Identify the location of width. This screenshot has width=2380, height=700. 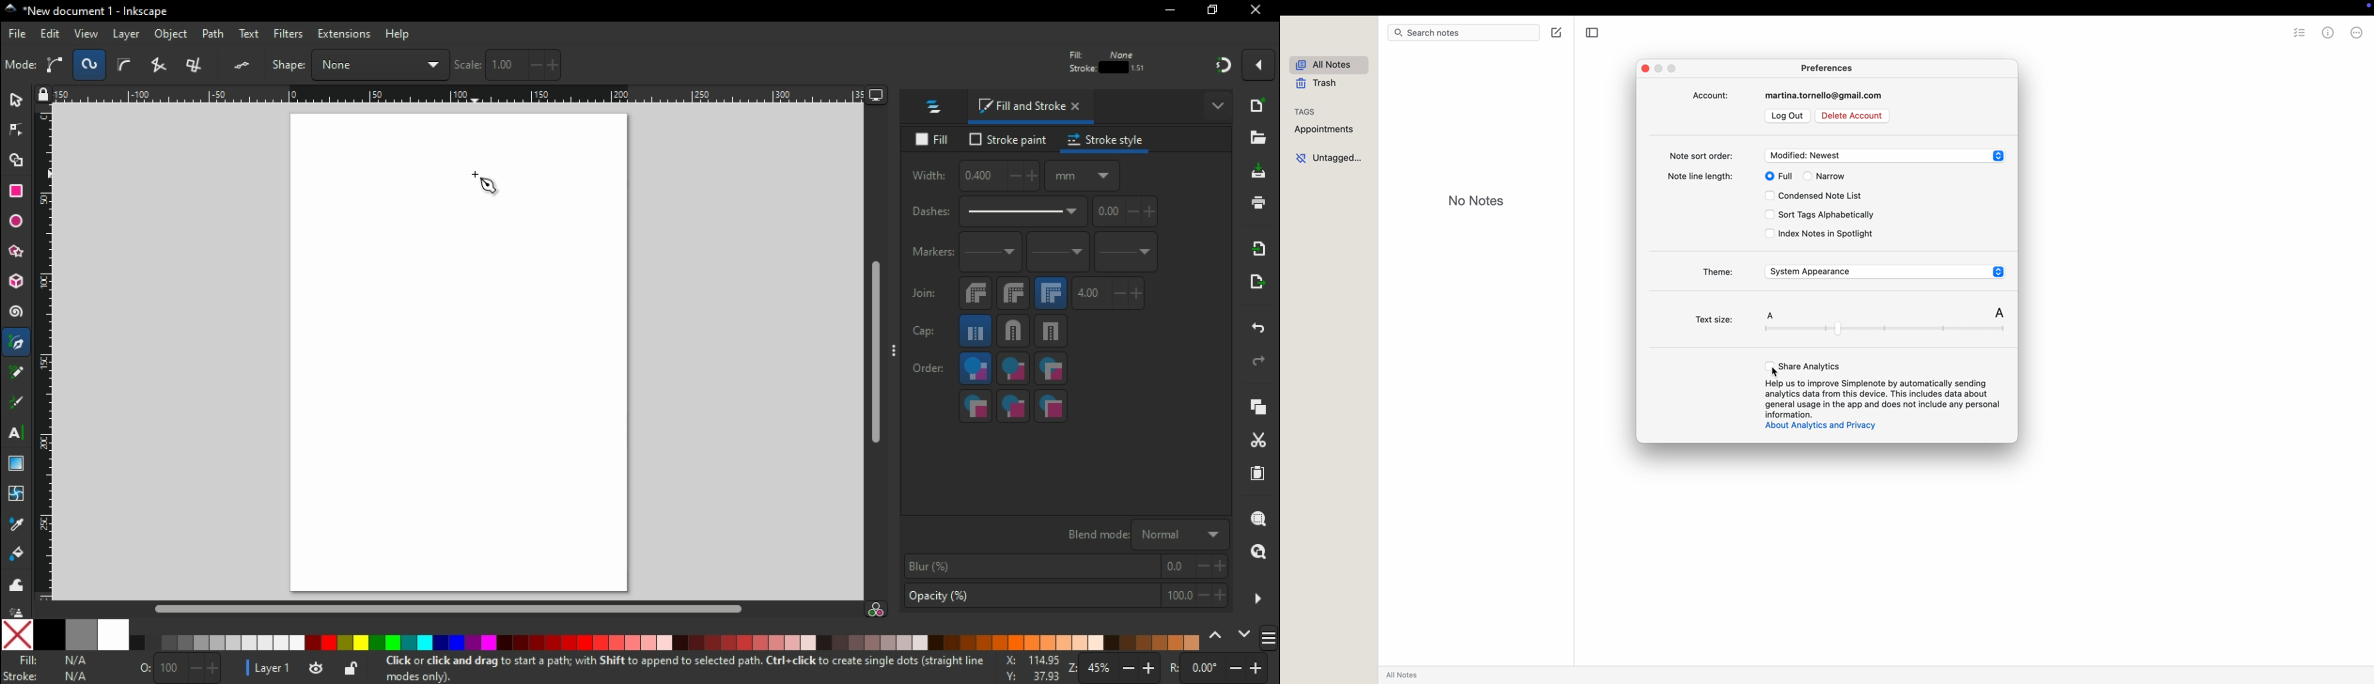
(976, 179).